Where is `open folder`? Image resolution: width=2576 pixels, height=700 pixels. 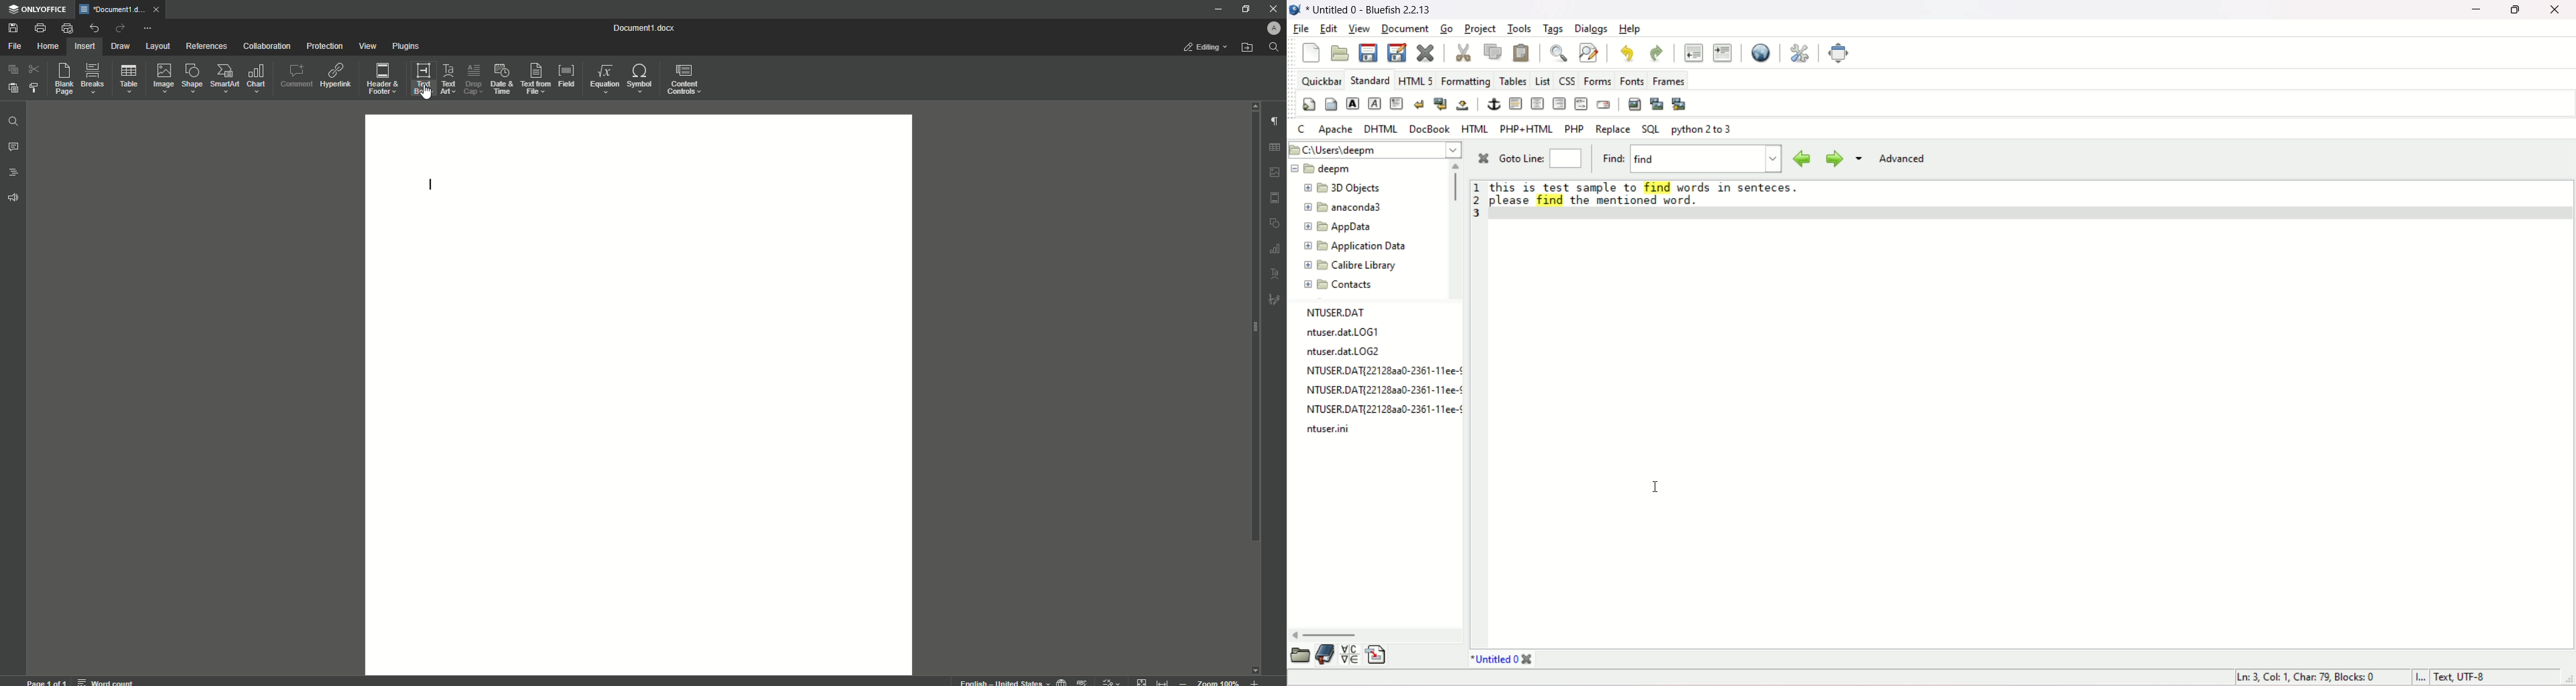
open folder is located at coordinates (1299, 654).